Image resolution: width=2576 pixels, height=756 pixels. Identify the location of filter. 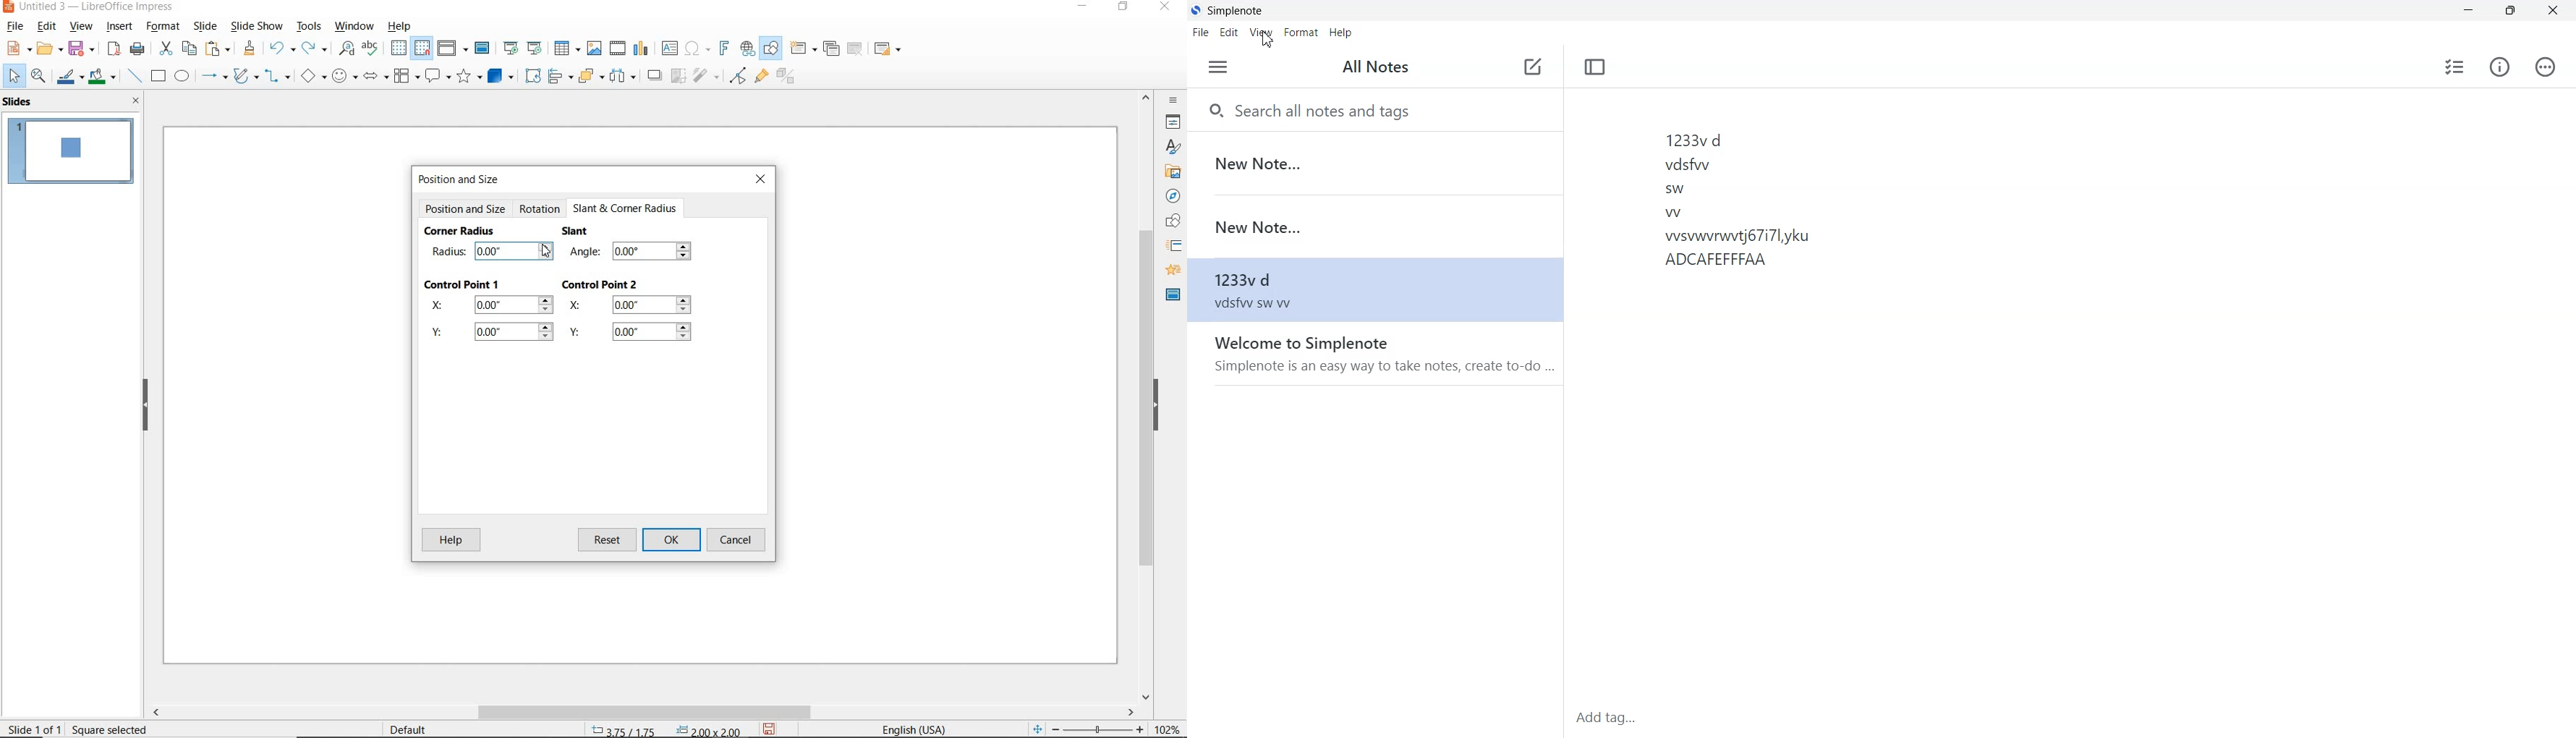
(707, 78).